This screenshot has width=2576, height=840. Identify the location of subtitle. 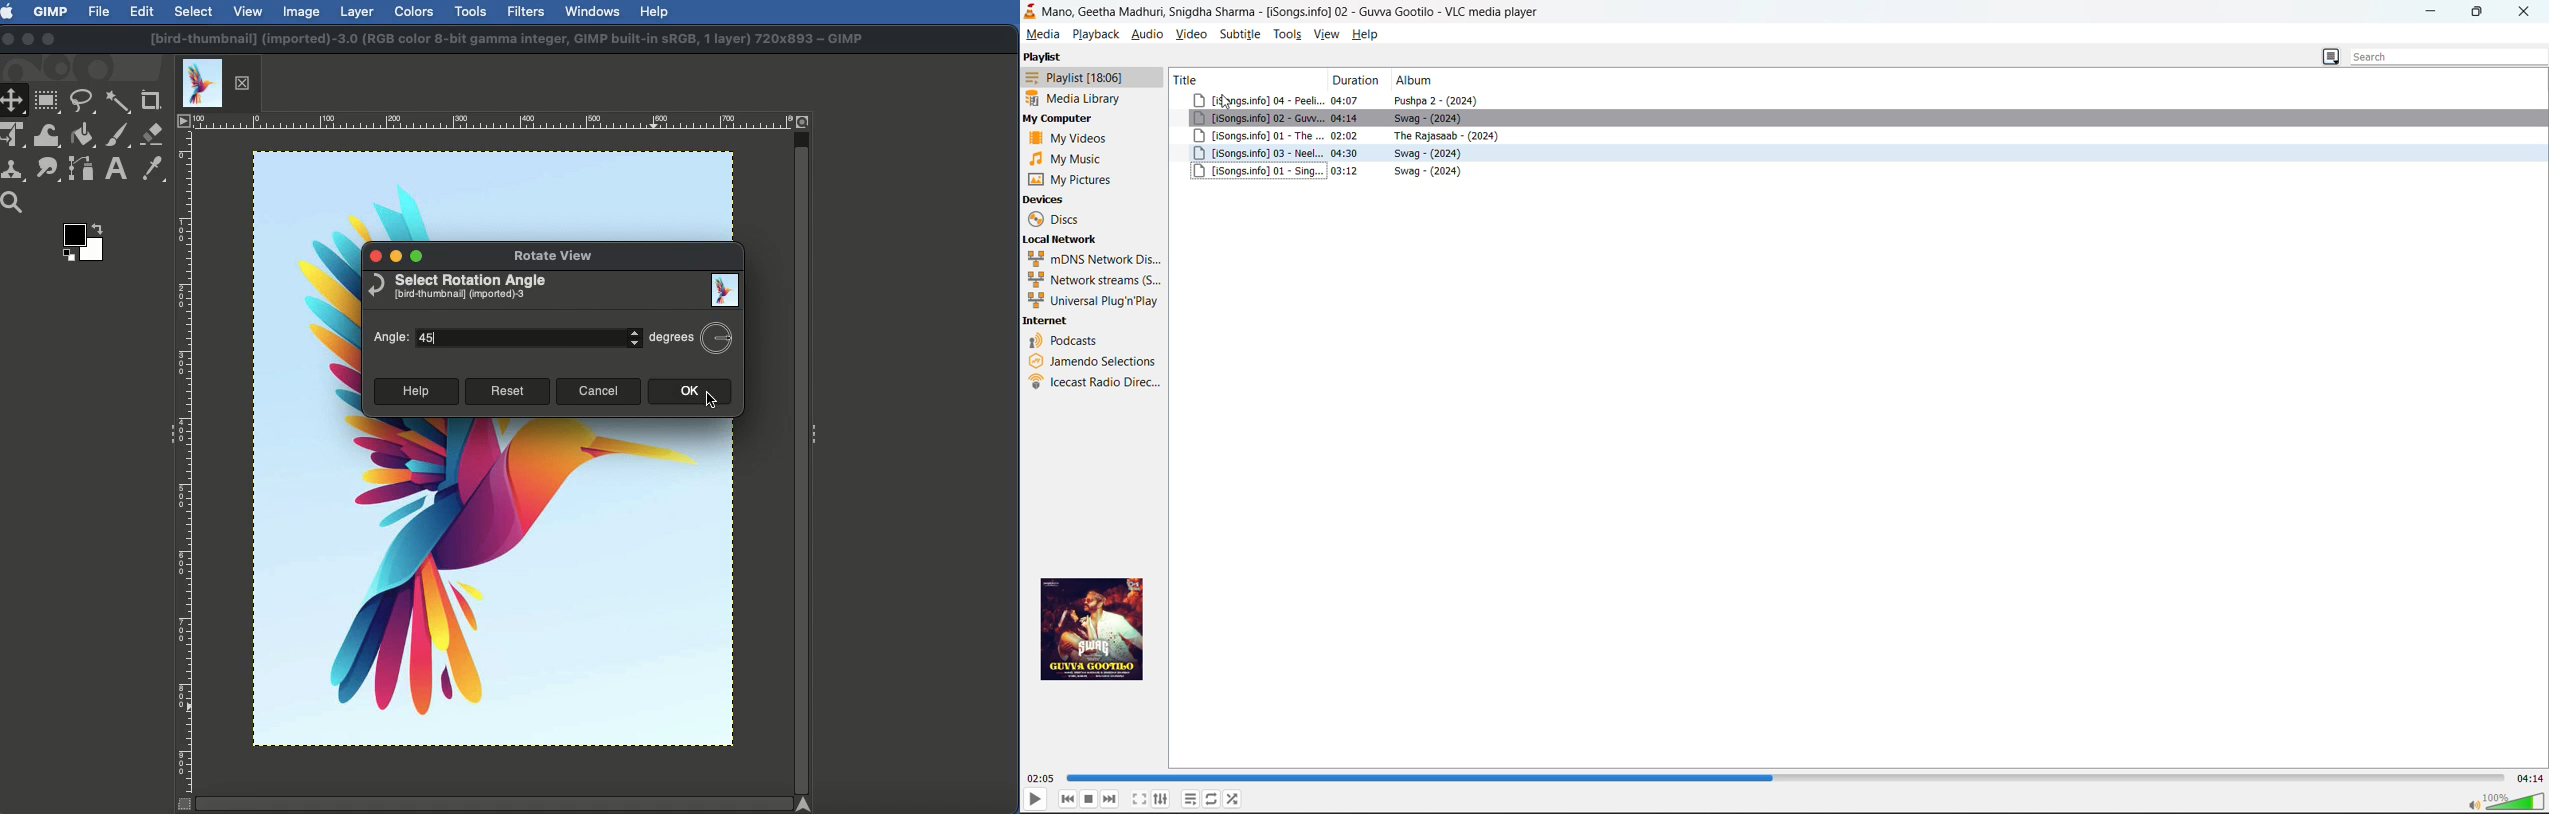
(1238, 33).